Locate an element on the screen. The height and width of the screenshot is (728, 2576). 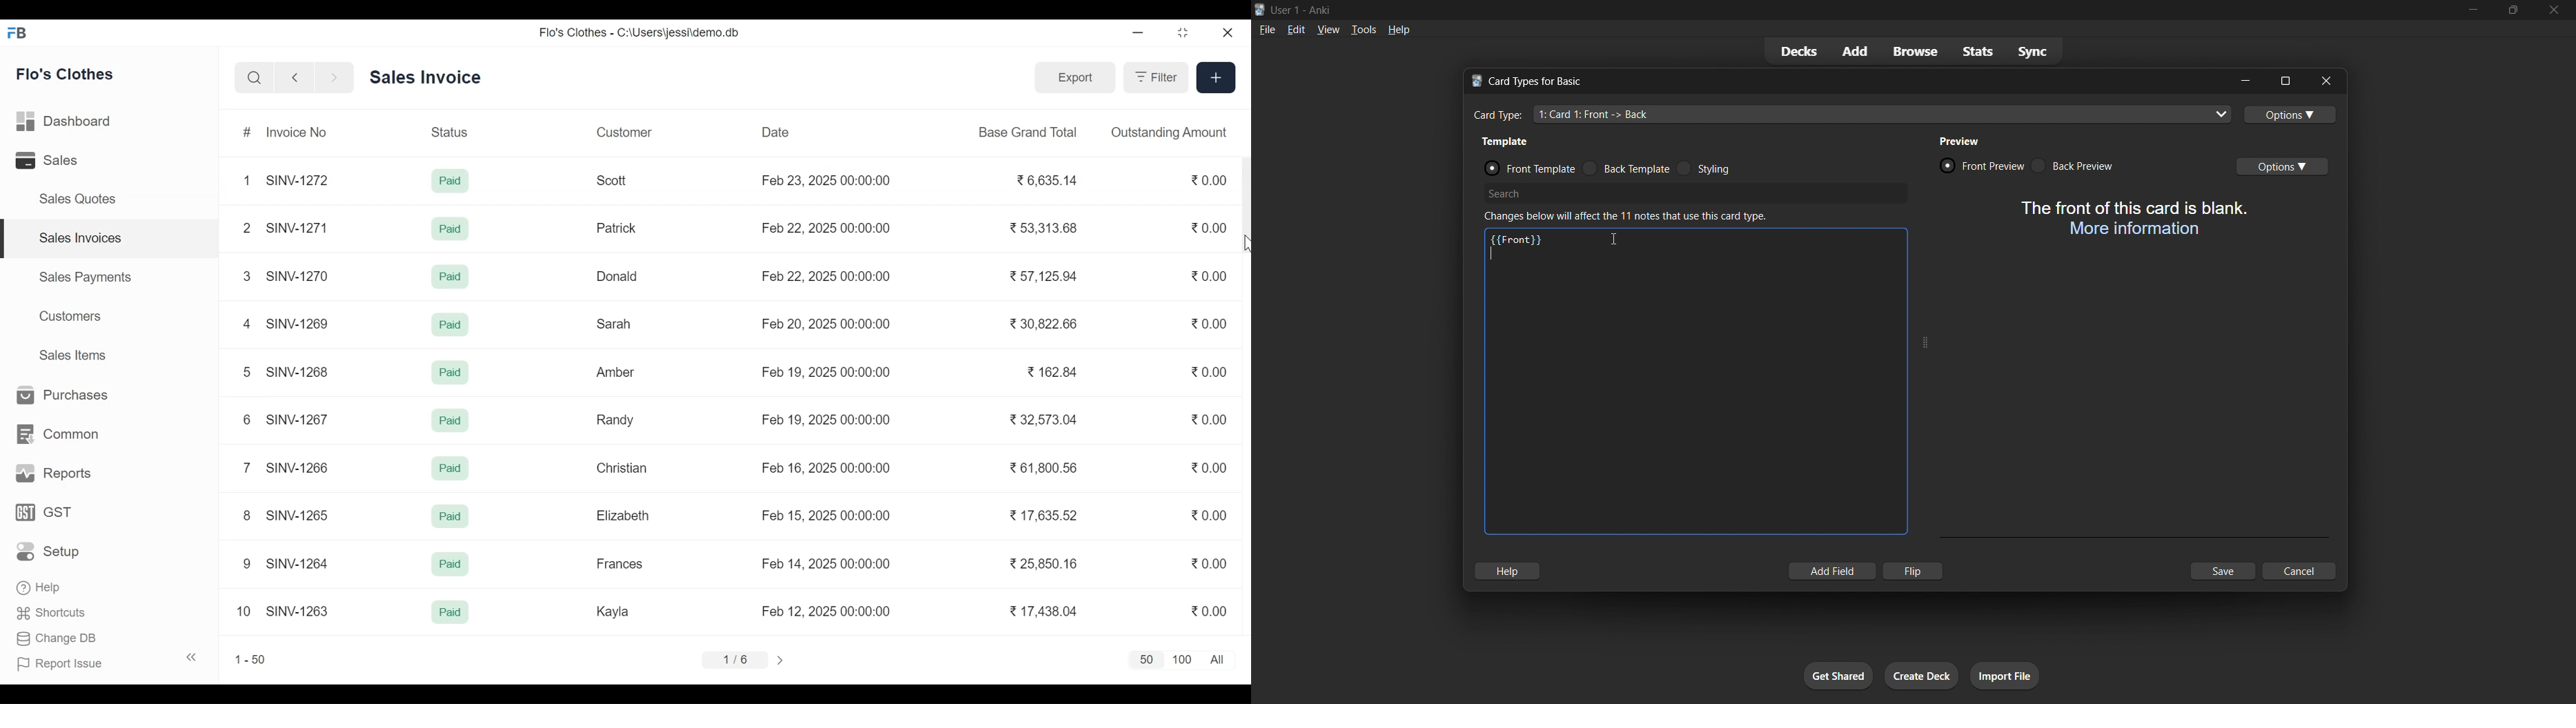
Feb 20, 2025 00:00:00 is located at coordinates (828, 322).